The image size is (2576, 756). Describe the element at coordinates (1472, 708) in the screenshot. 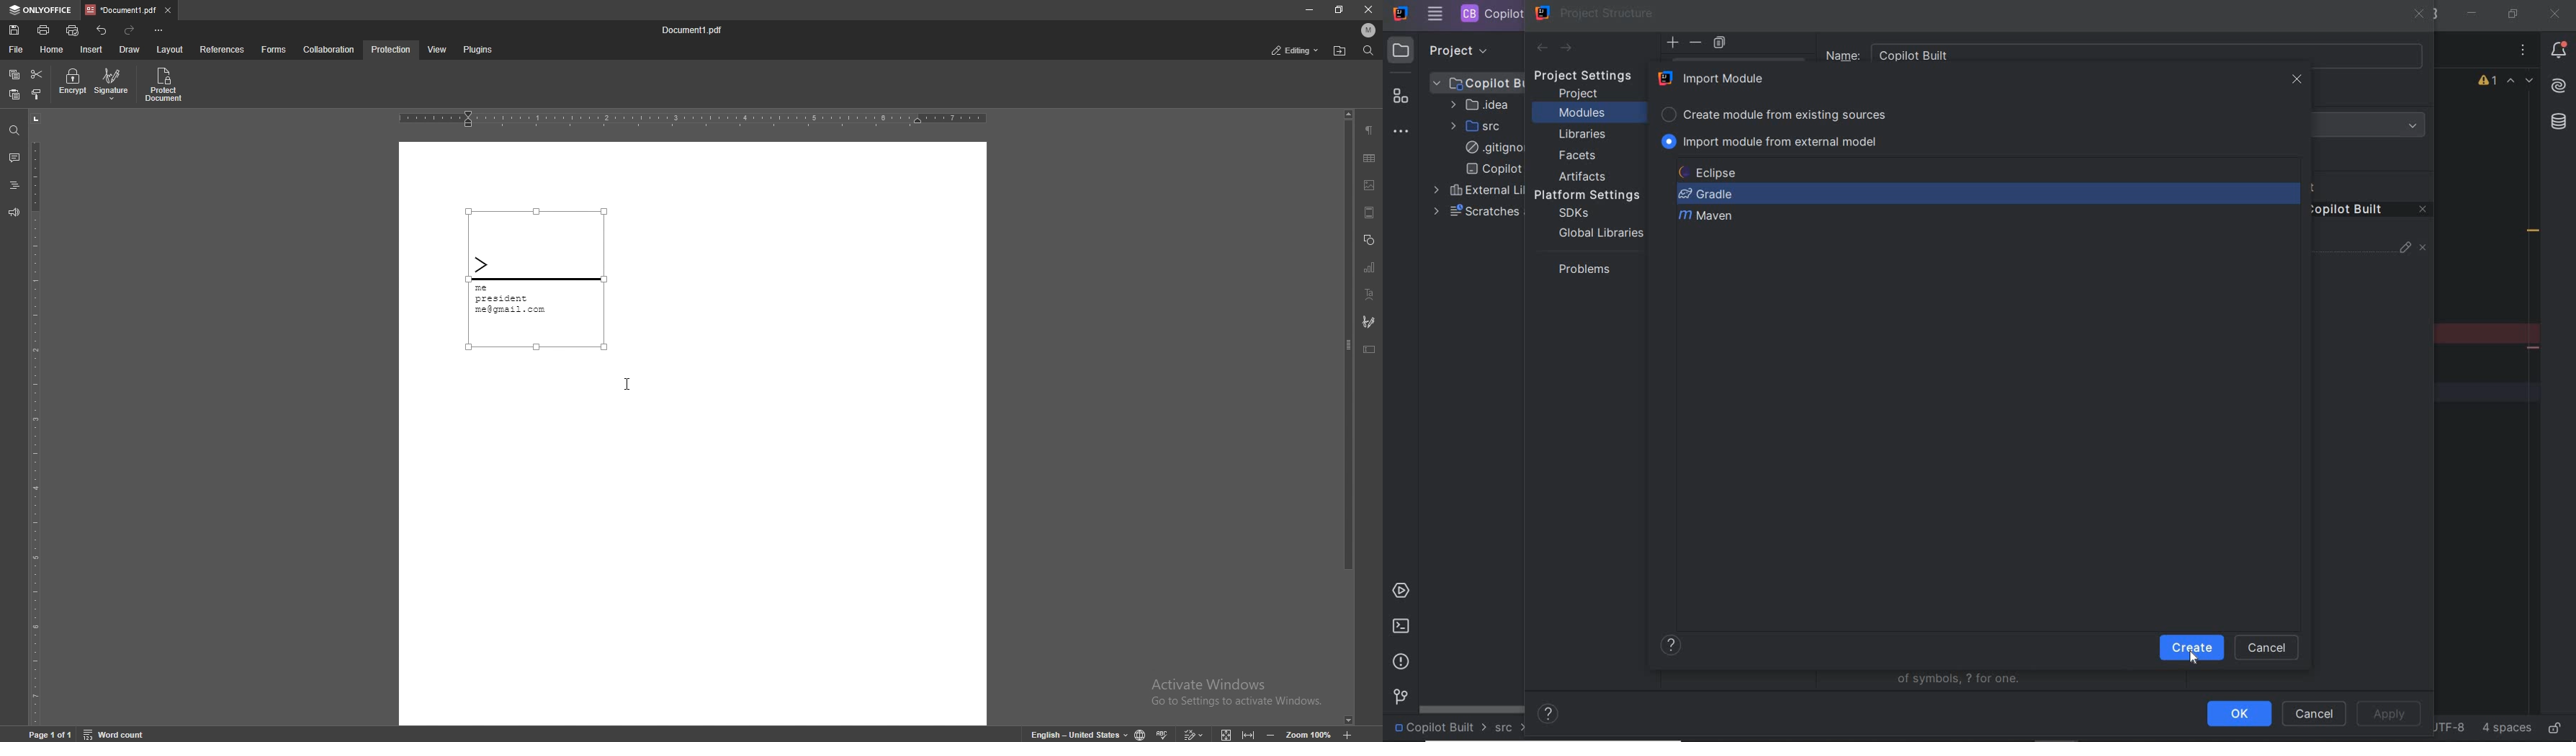

I see `scrollbar` at that location.